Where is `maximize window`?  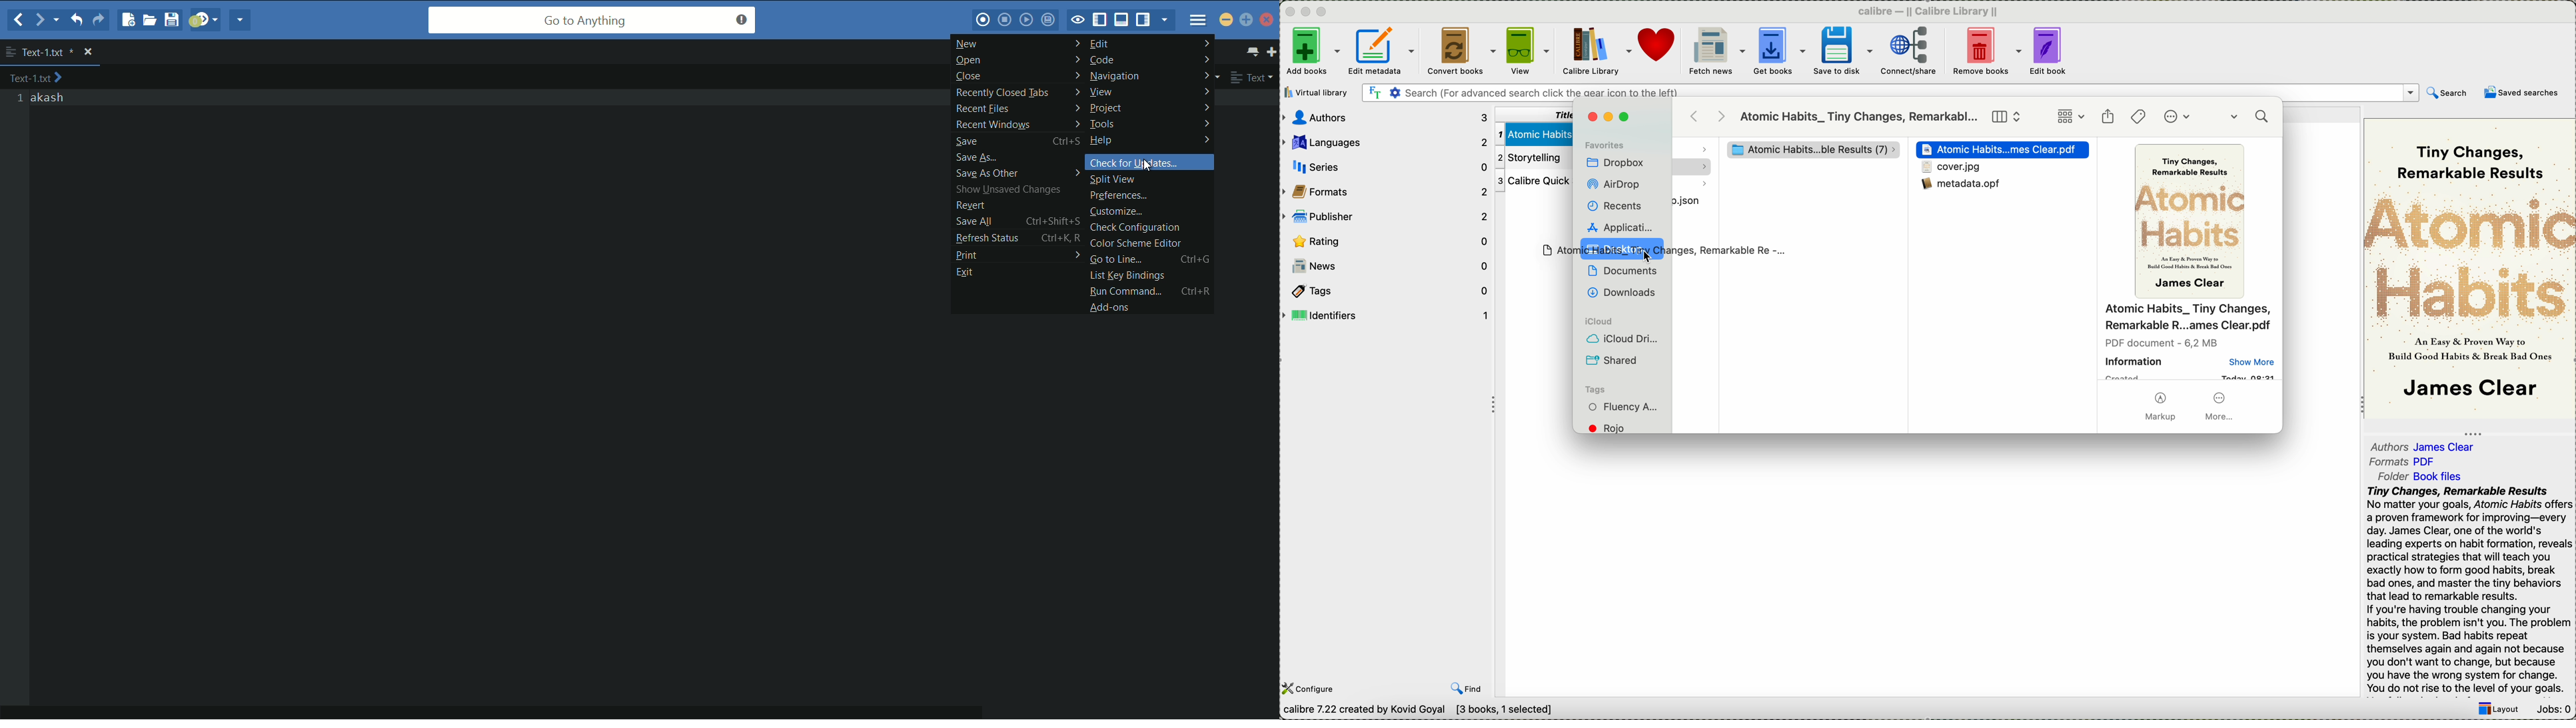 maximize window is located at coordinates (1627, 117).